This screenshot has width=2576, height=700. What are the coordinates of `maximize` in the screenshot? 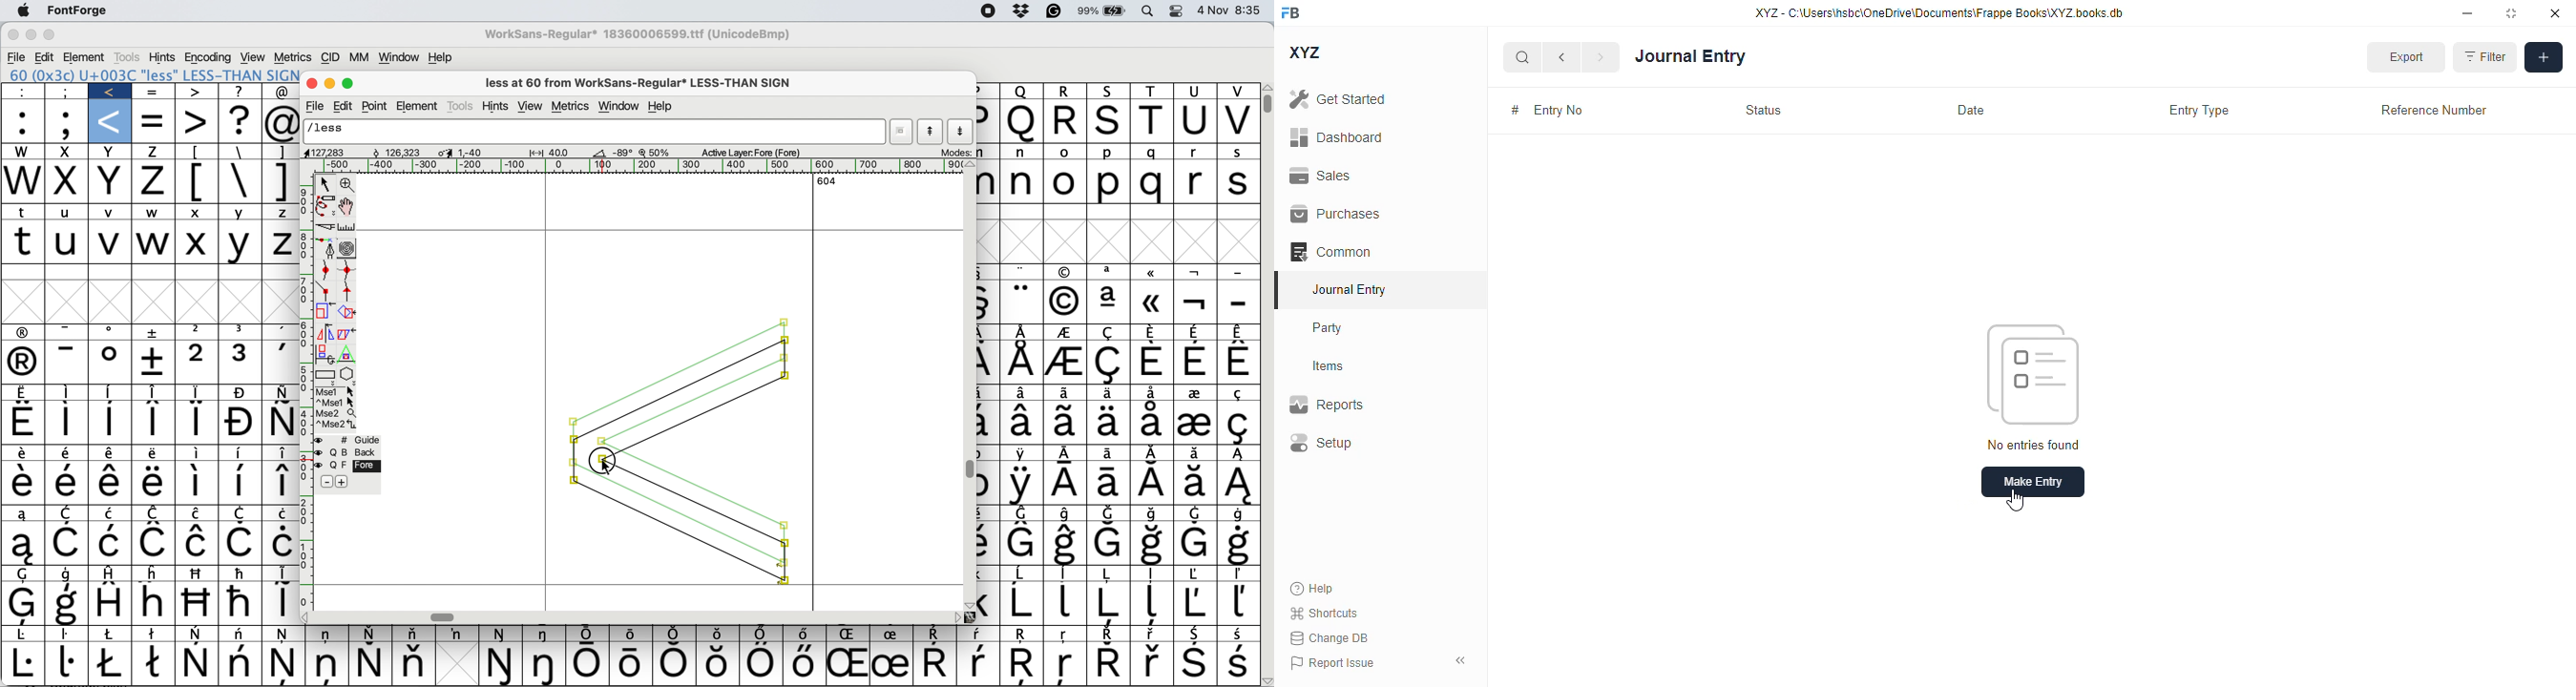 It's located at (349, 83).